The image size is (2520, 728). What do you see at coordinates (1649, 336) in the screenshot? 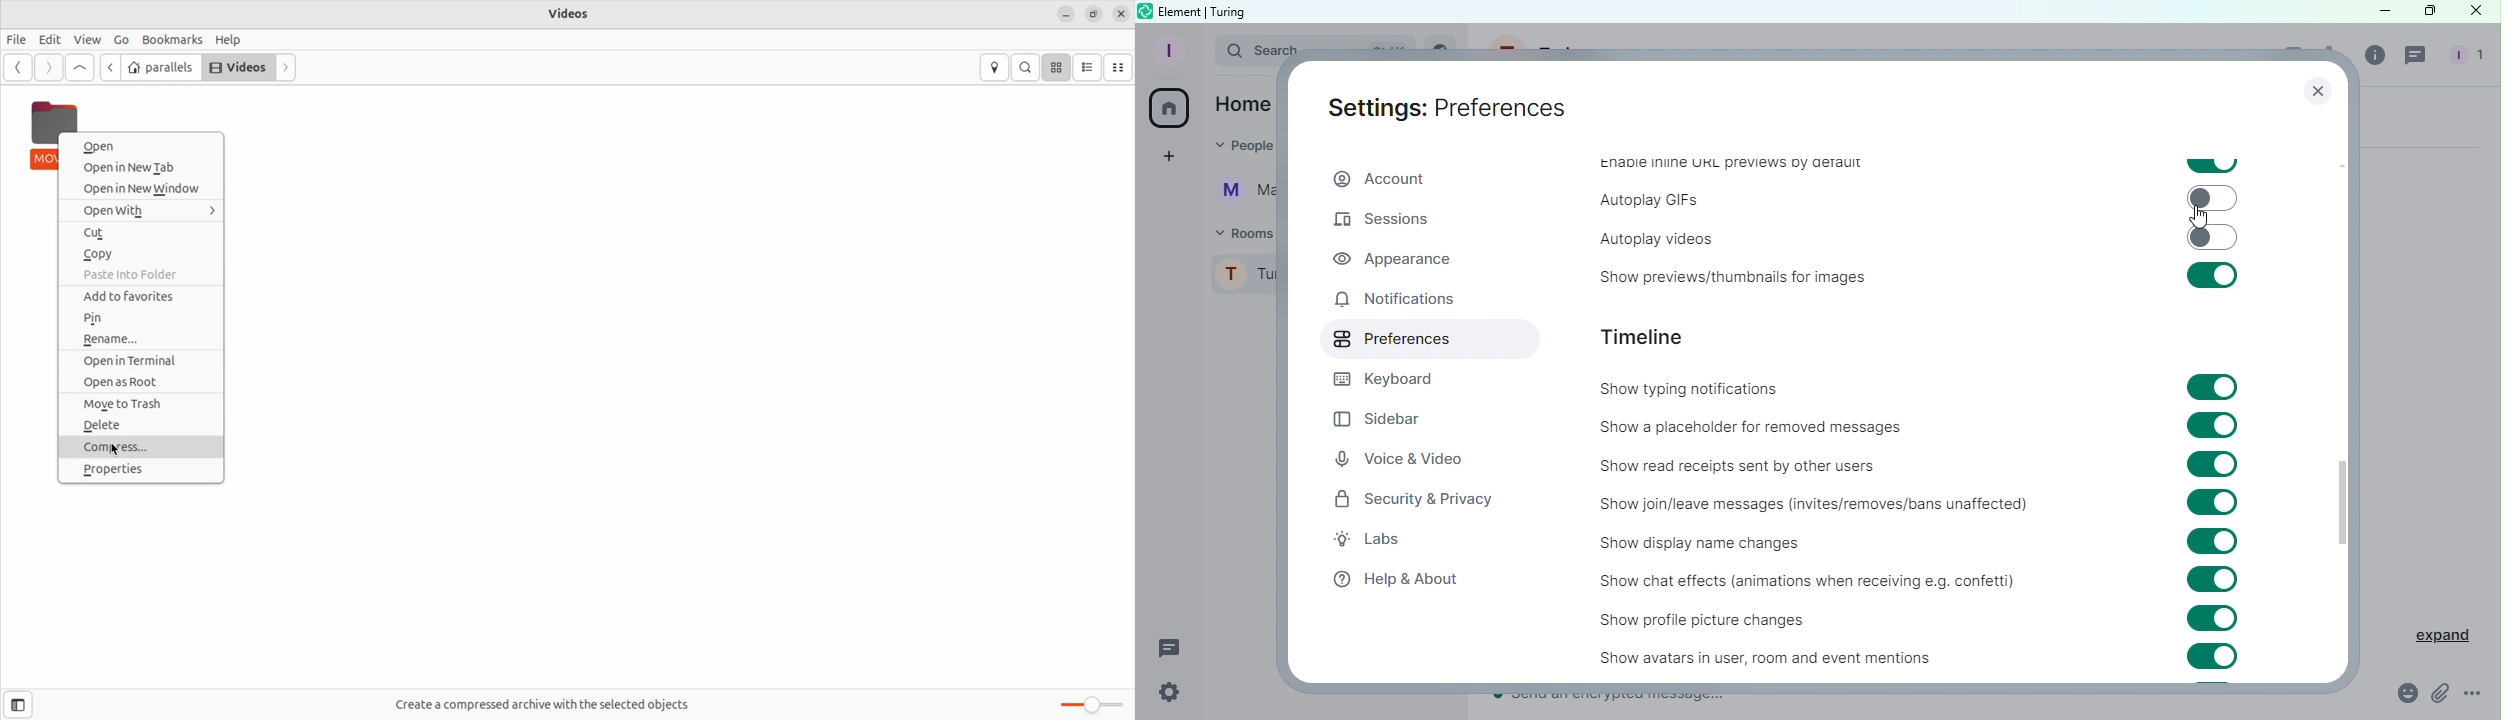
I see `Timeline` at bounding box center [1649, 336].